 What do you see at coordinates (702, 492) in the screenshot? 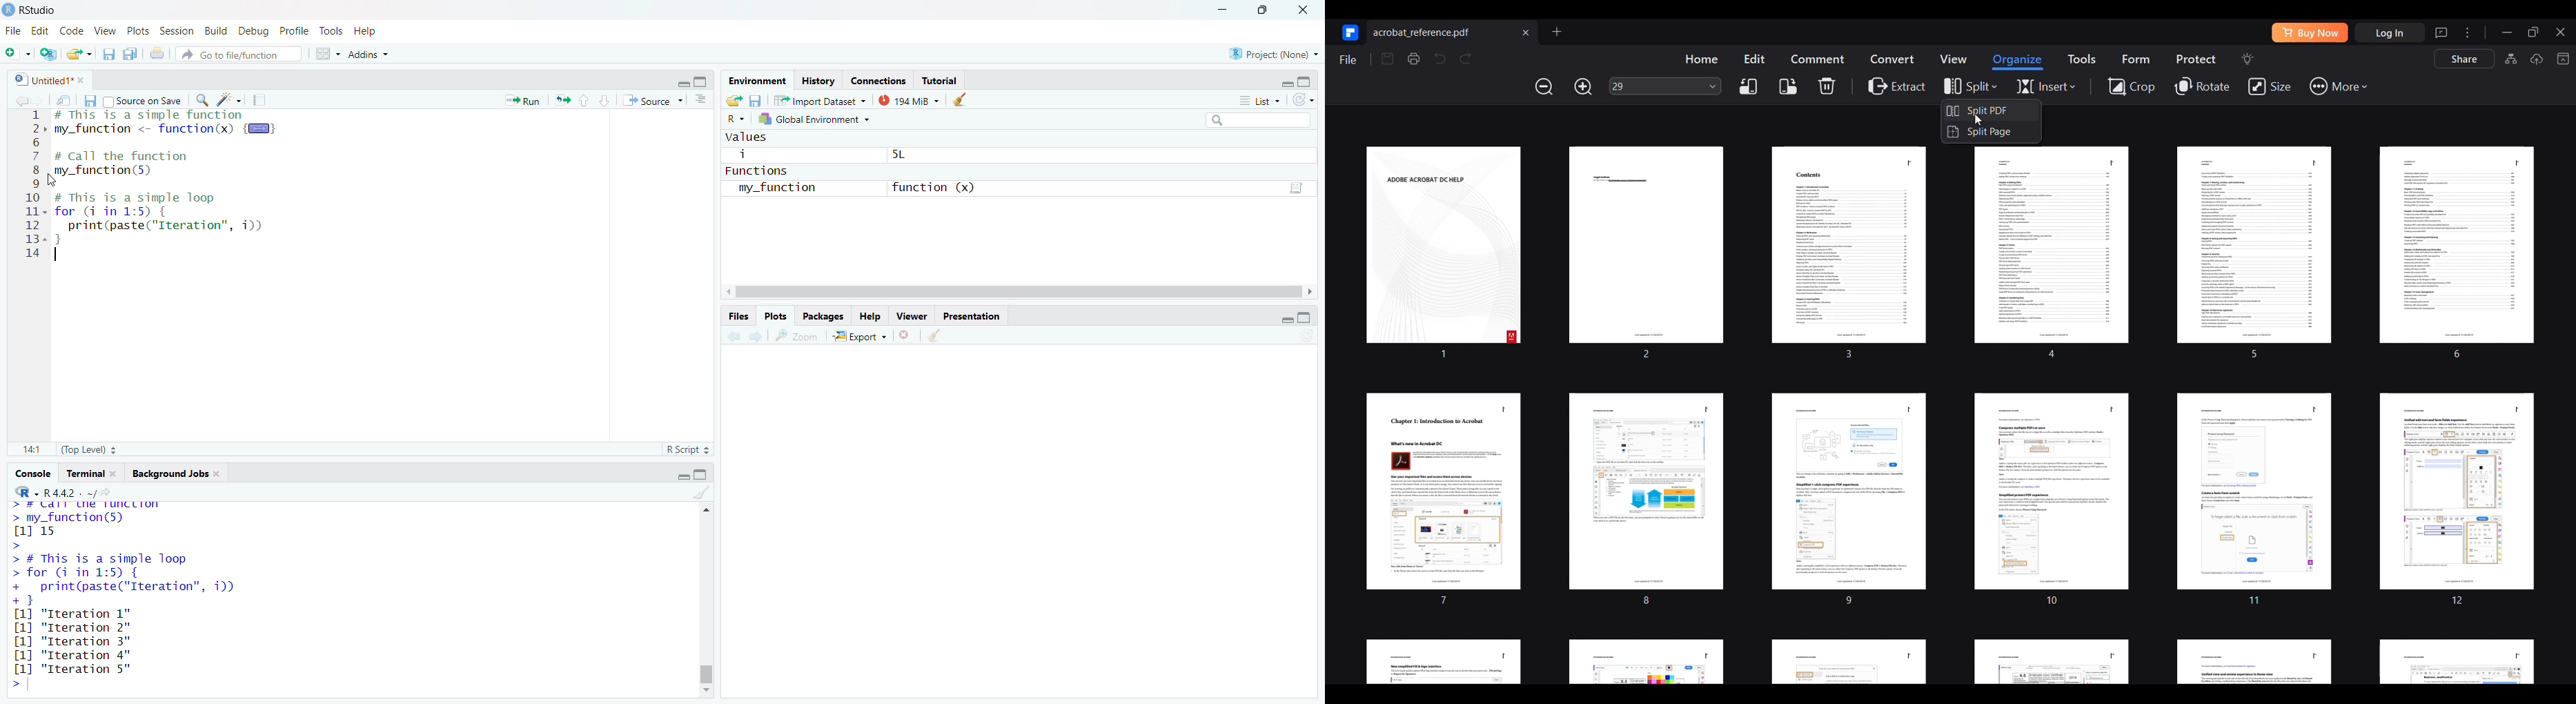
I see `clear console` at bounding box center [702, 492].